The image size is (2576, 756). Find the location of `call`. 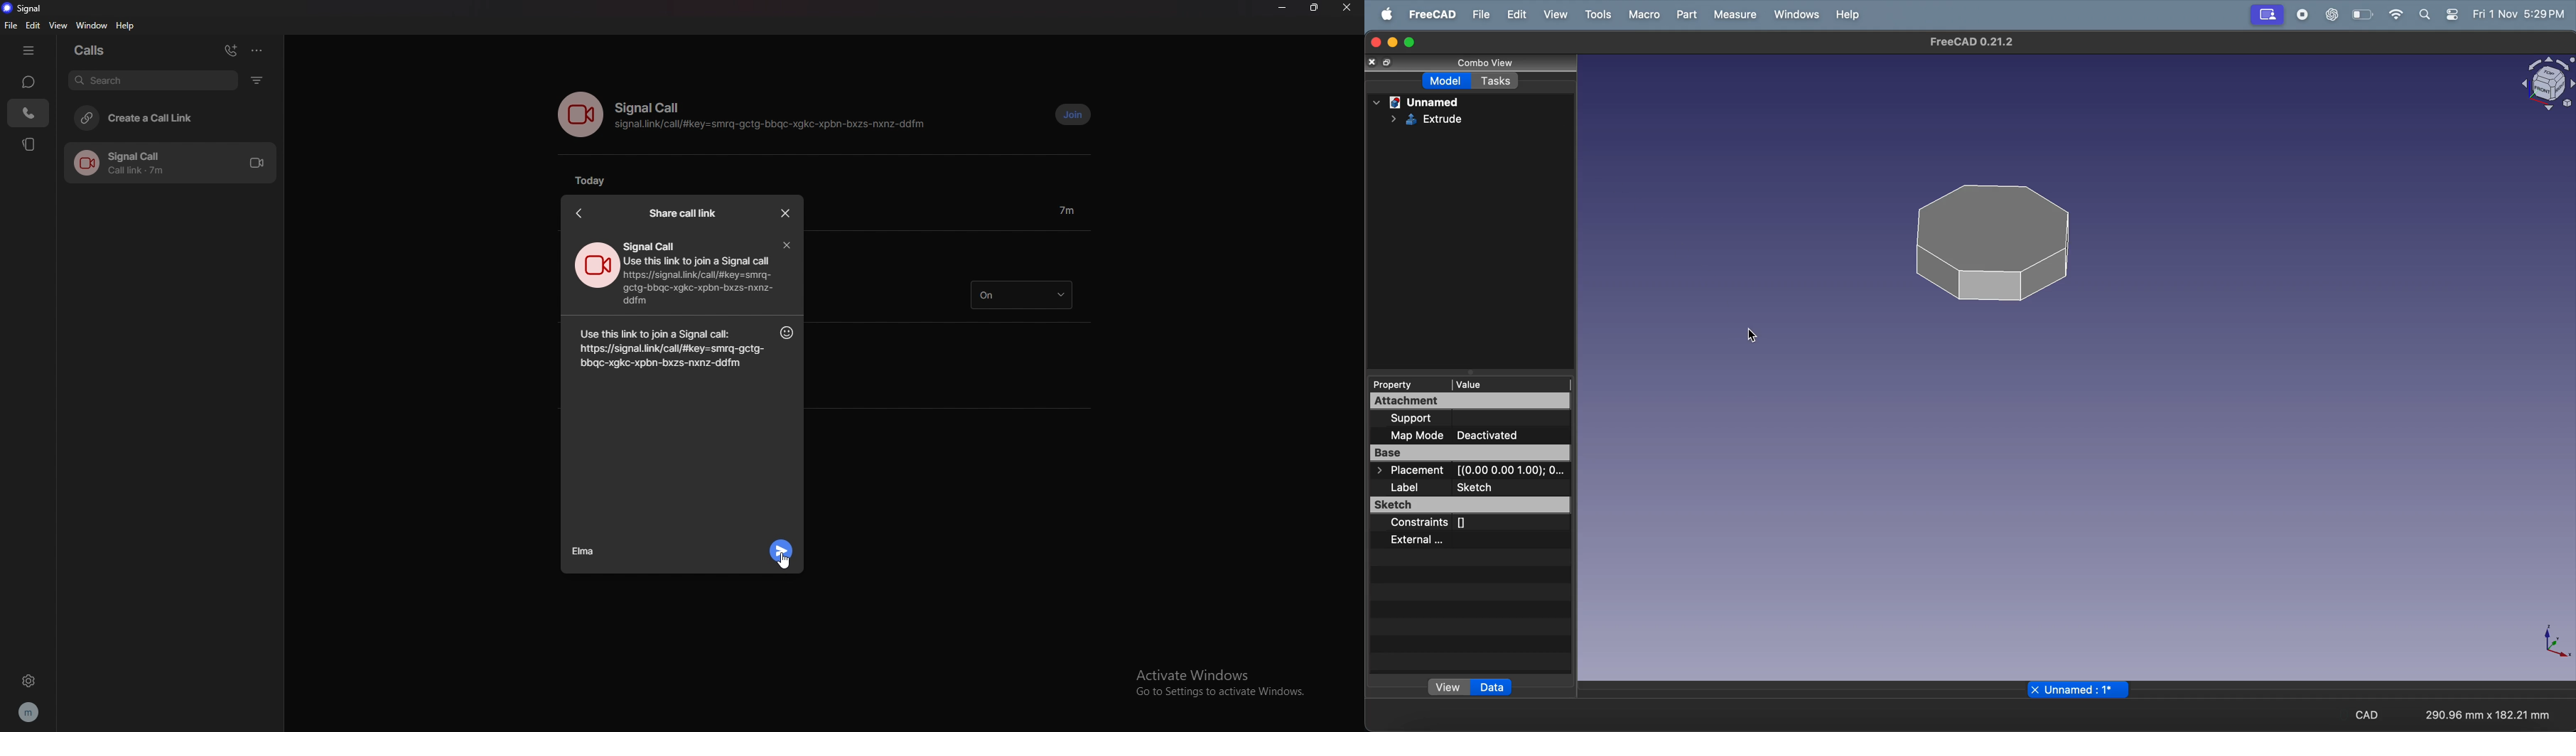

call is located at coordinates (169, 163).